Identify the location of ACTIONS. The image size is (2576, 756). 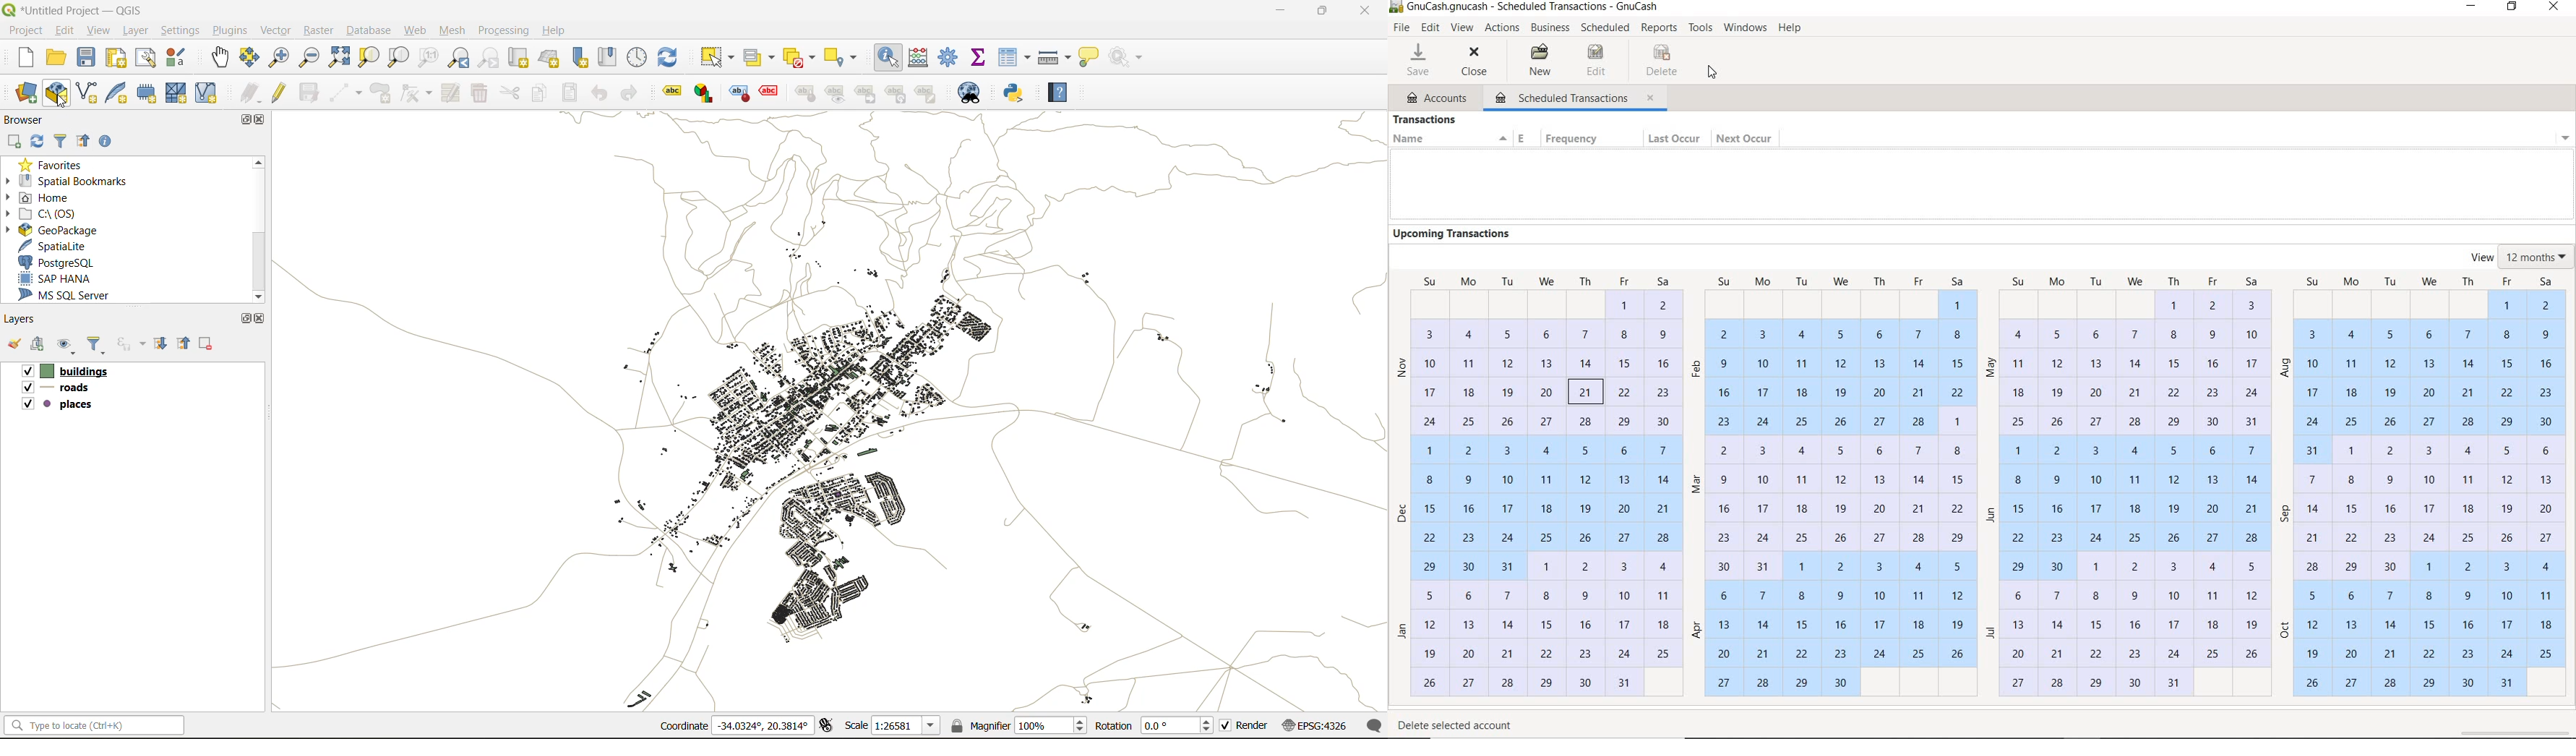
(1502, 30).